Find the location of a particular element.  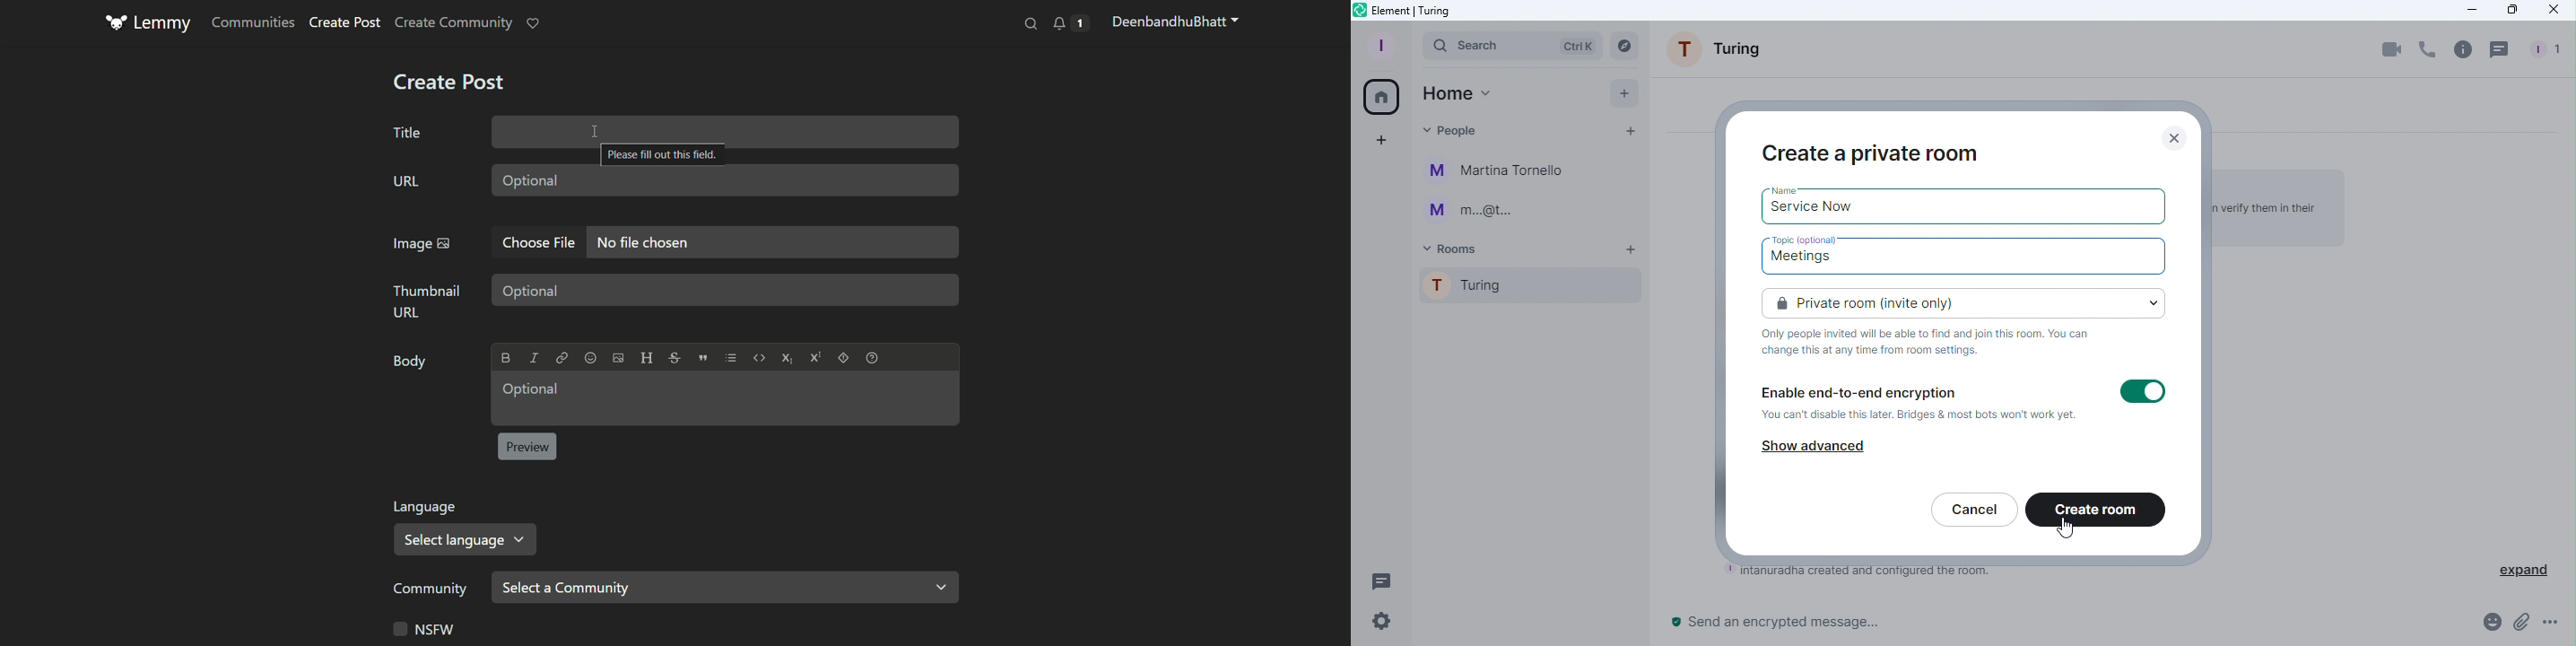

Emoji is located at coordinates (2488, 625).